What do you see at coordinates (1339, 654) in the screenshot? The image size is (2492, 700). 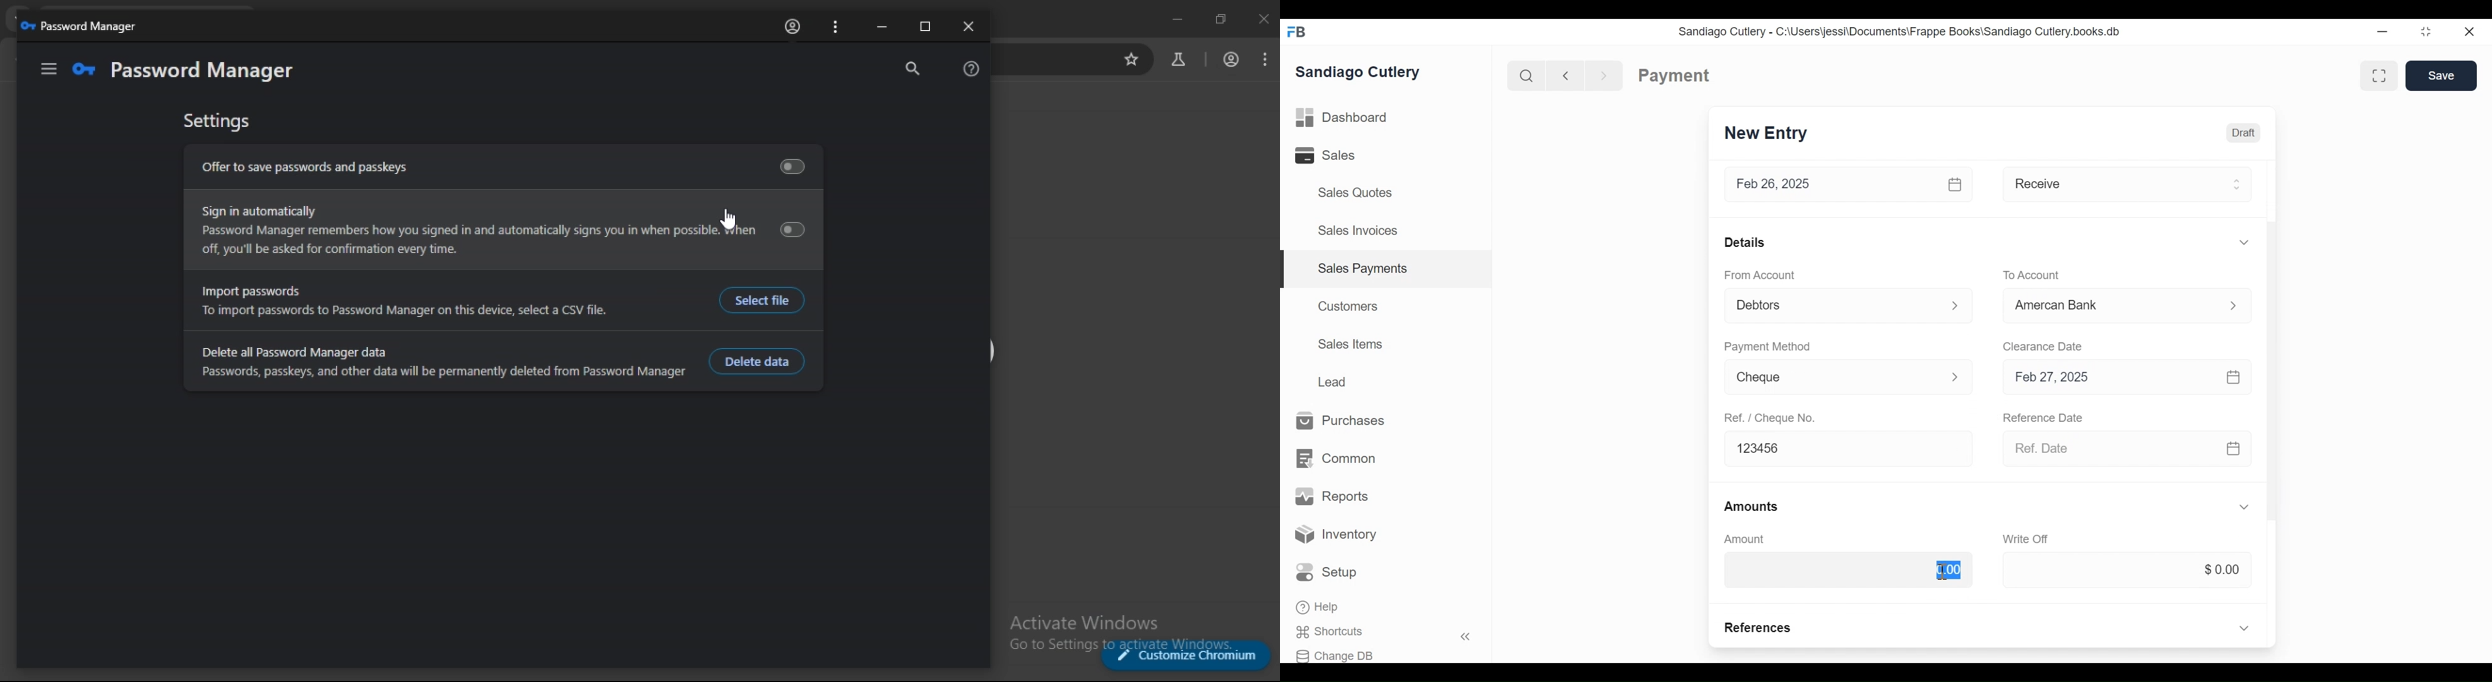 I see `Change DB` at bounding box center [1339, 654].